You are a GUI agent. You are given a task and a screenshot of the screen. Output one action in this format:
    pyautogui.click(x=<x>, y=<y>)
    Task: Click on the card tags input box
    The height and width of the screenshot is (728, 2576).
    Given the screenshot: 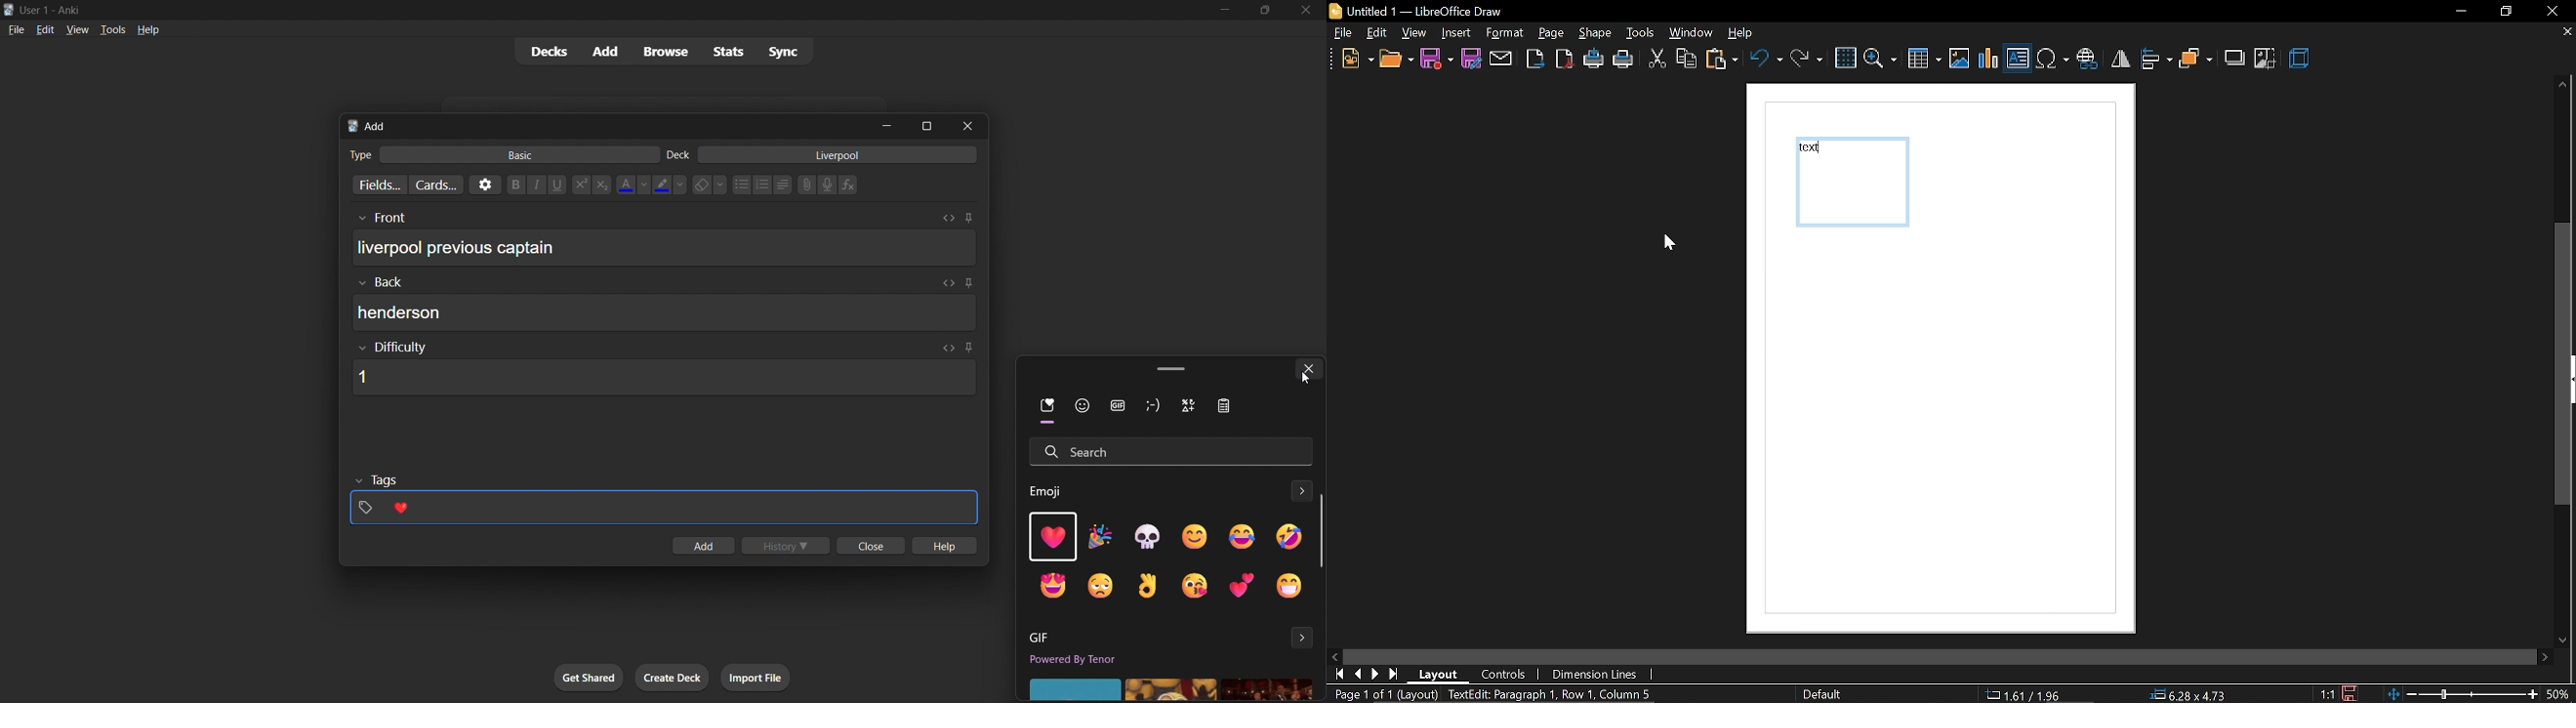 What is the action you would take?
    pyautogui.click(x=665, y=501)
    